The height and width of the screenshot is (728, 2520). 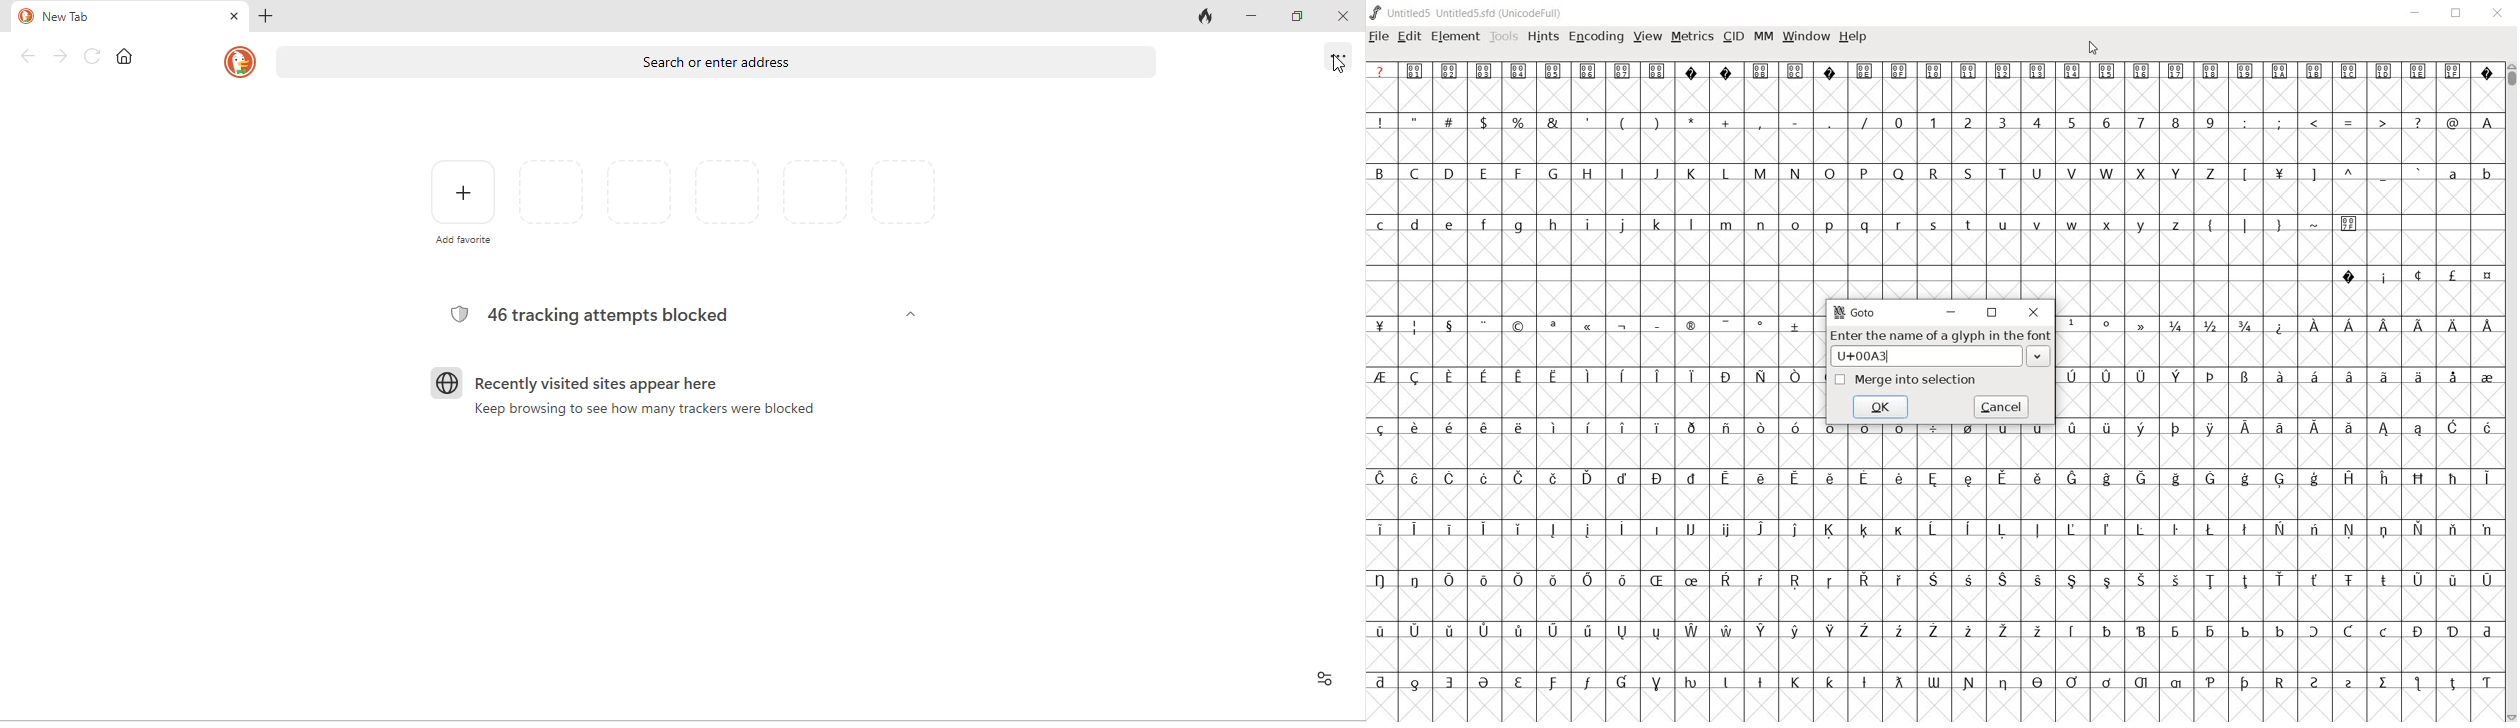 What do you see at coordinates (2279, 326) in the screenshot?
I see `Symbol` at bounding box center [2279, 326].